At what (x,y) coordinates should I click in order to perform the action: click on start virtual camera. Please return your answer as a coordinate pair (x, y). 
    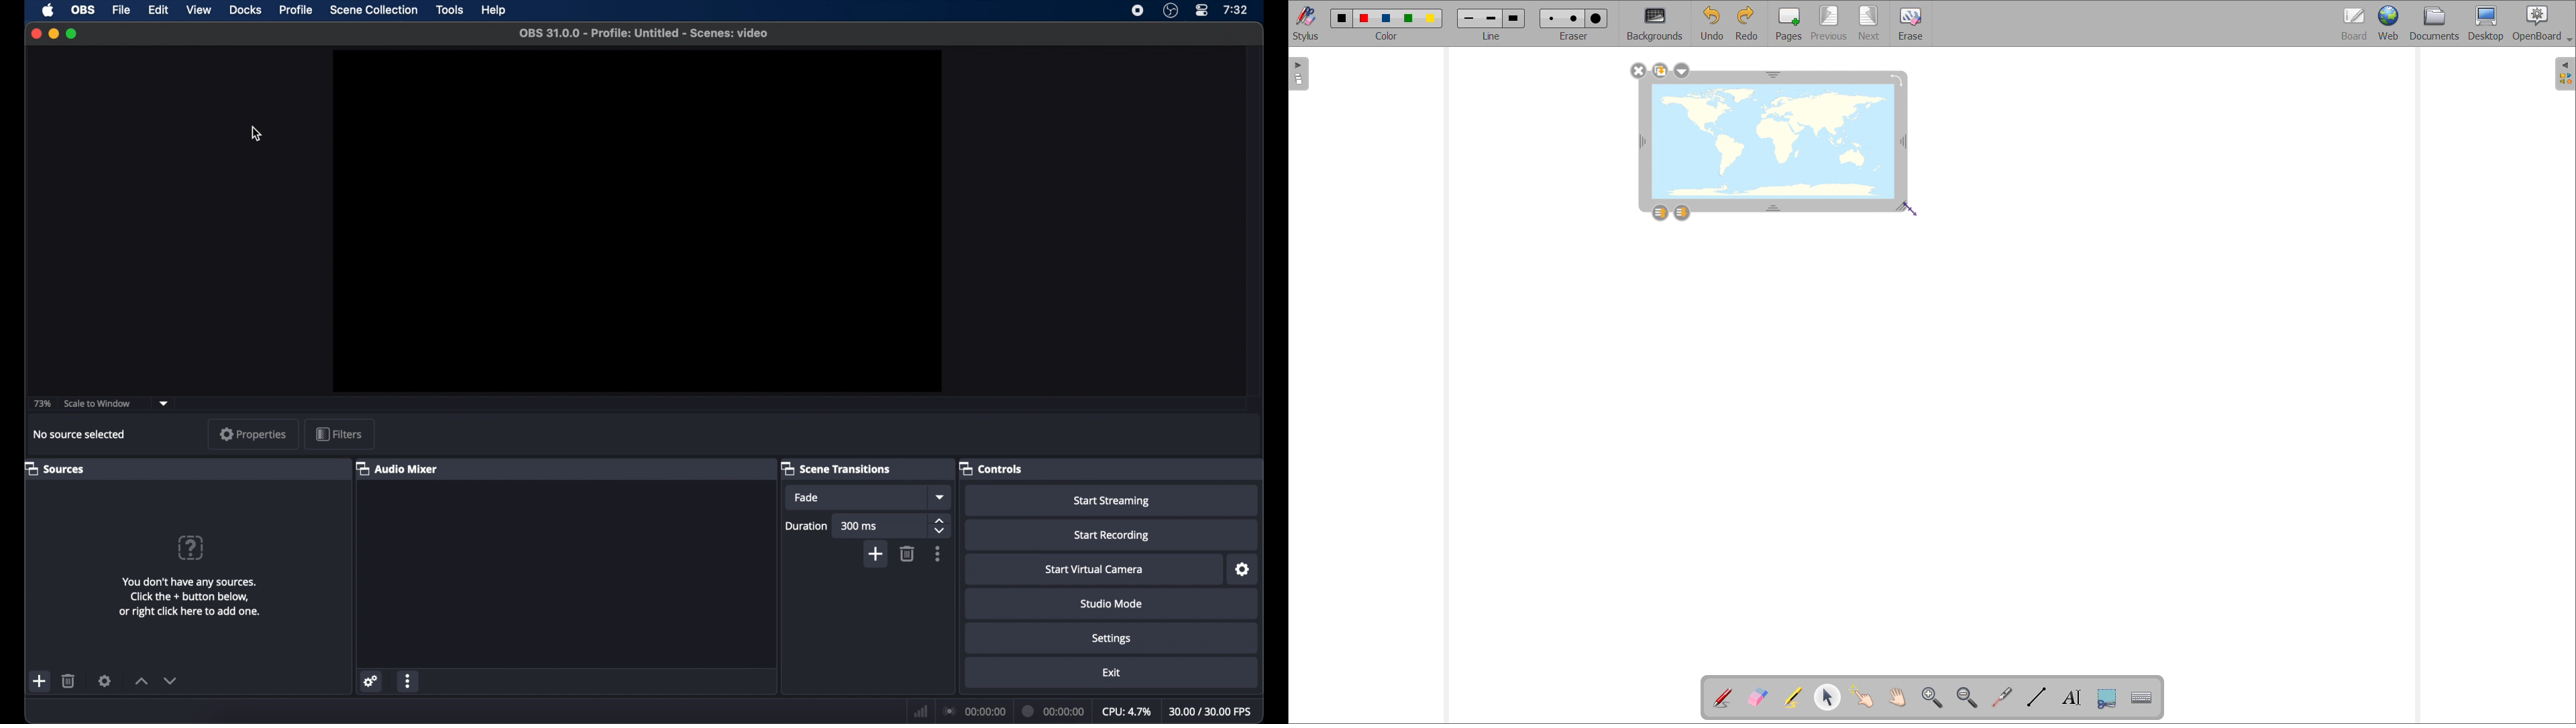
    Looking at the image, I should click on (1094, 570).